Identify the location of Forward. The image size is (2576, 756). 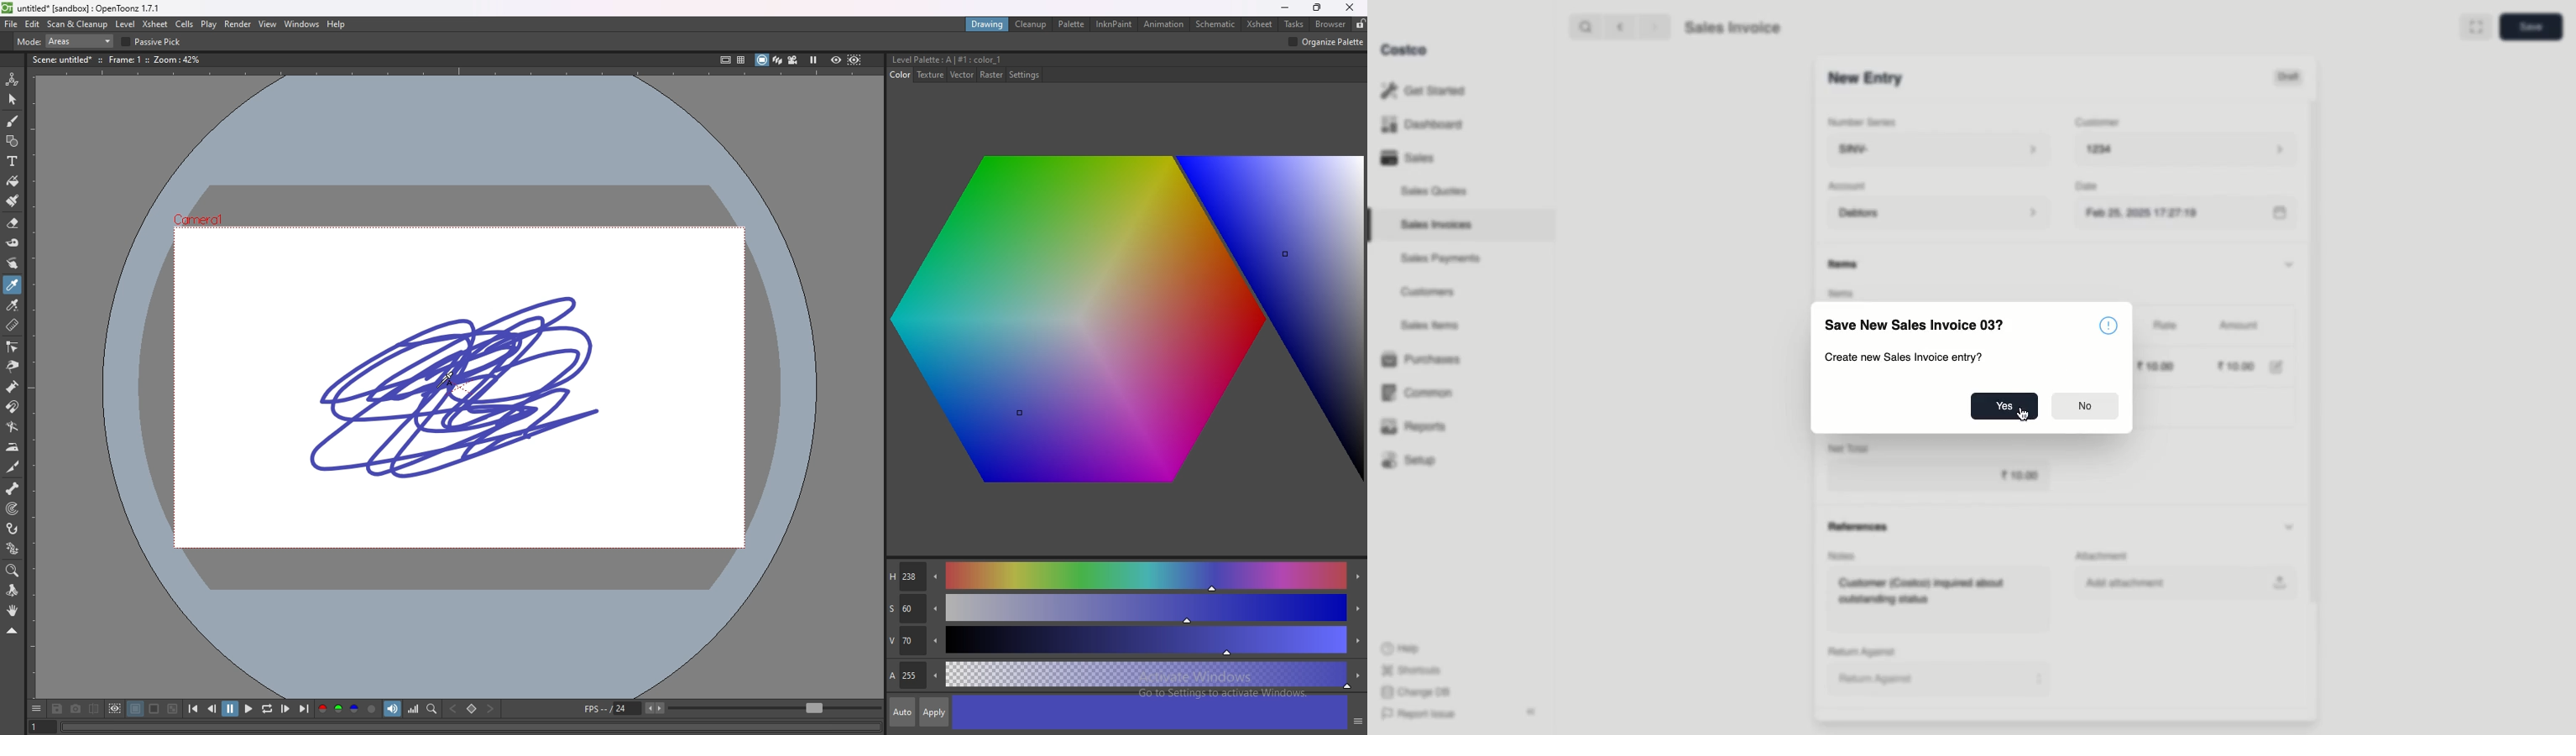
(1654, 28).